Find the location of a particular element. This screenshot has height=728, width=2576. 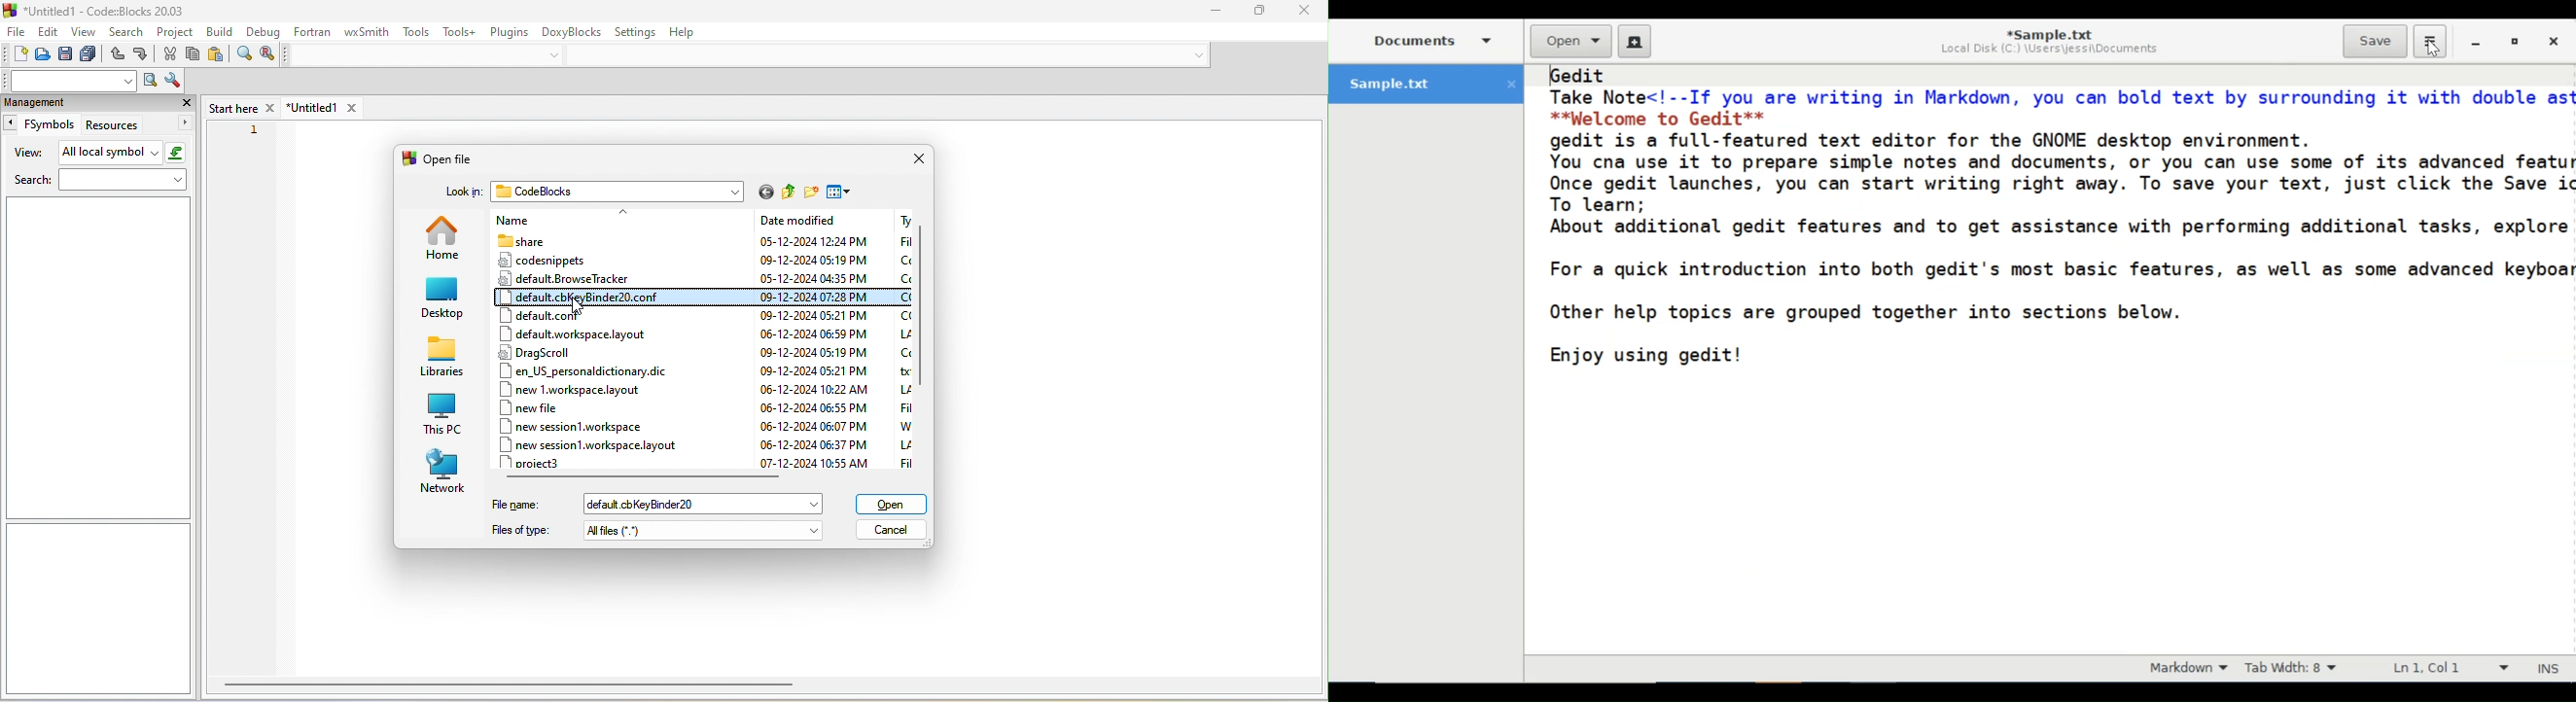

date is located at coordinates (812, 426).